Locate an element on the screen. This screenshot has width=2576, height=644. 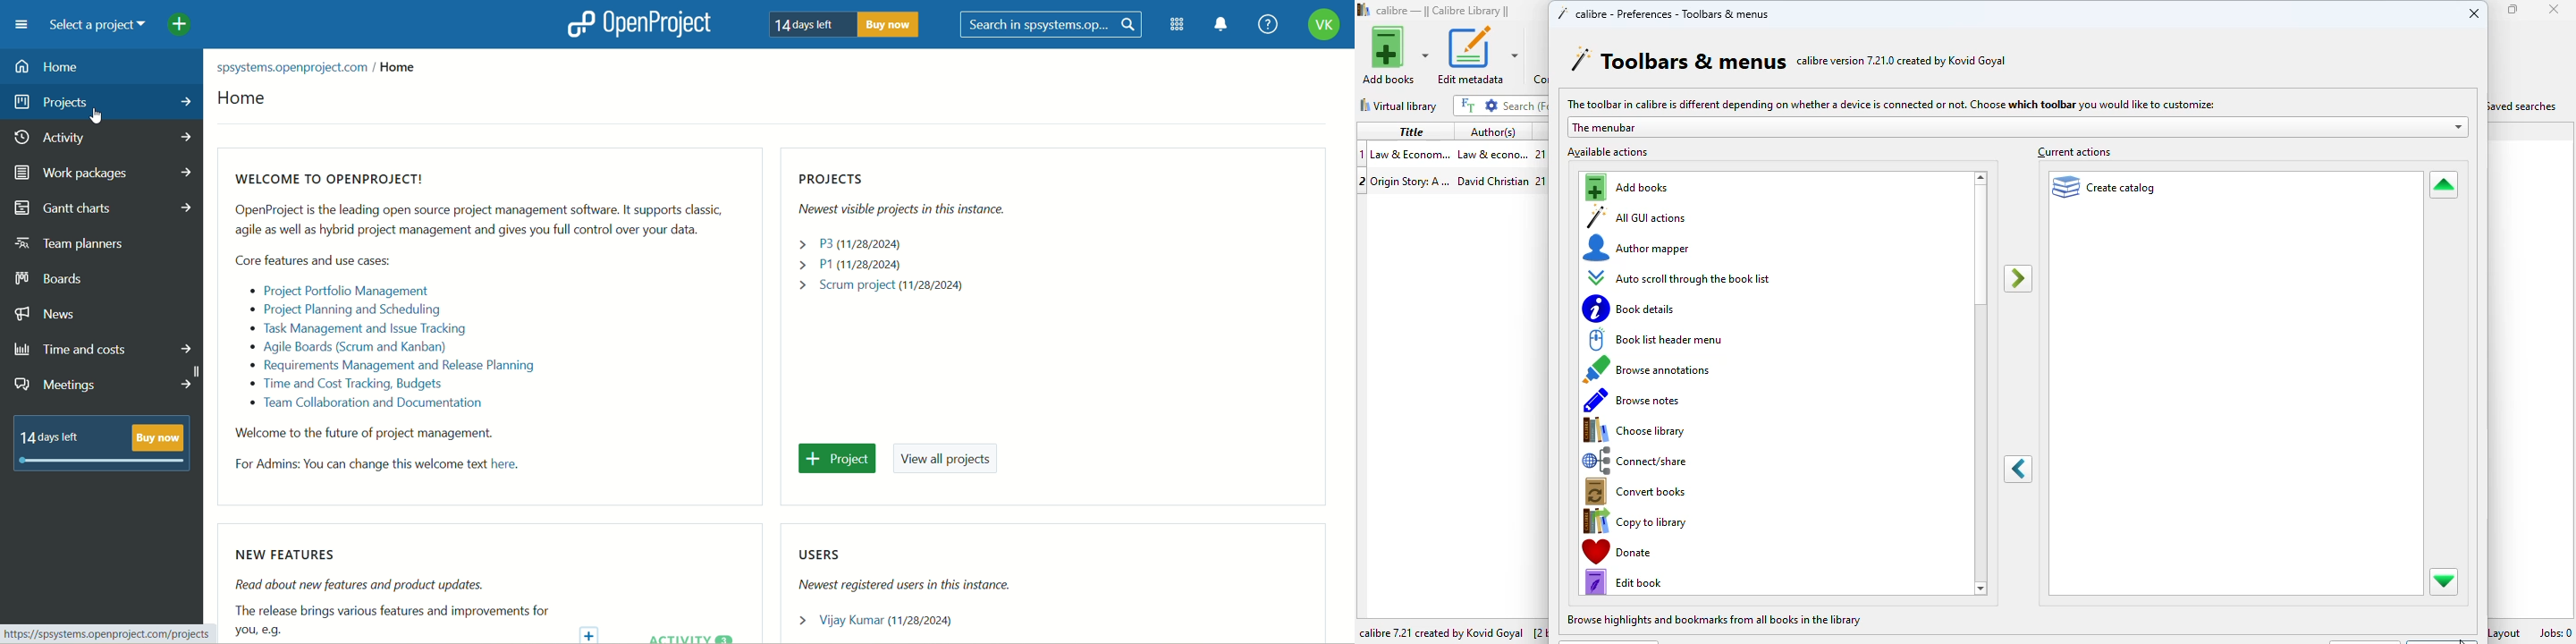
search is located at coordinates (1524, 106).